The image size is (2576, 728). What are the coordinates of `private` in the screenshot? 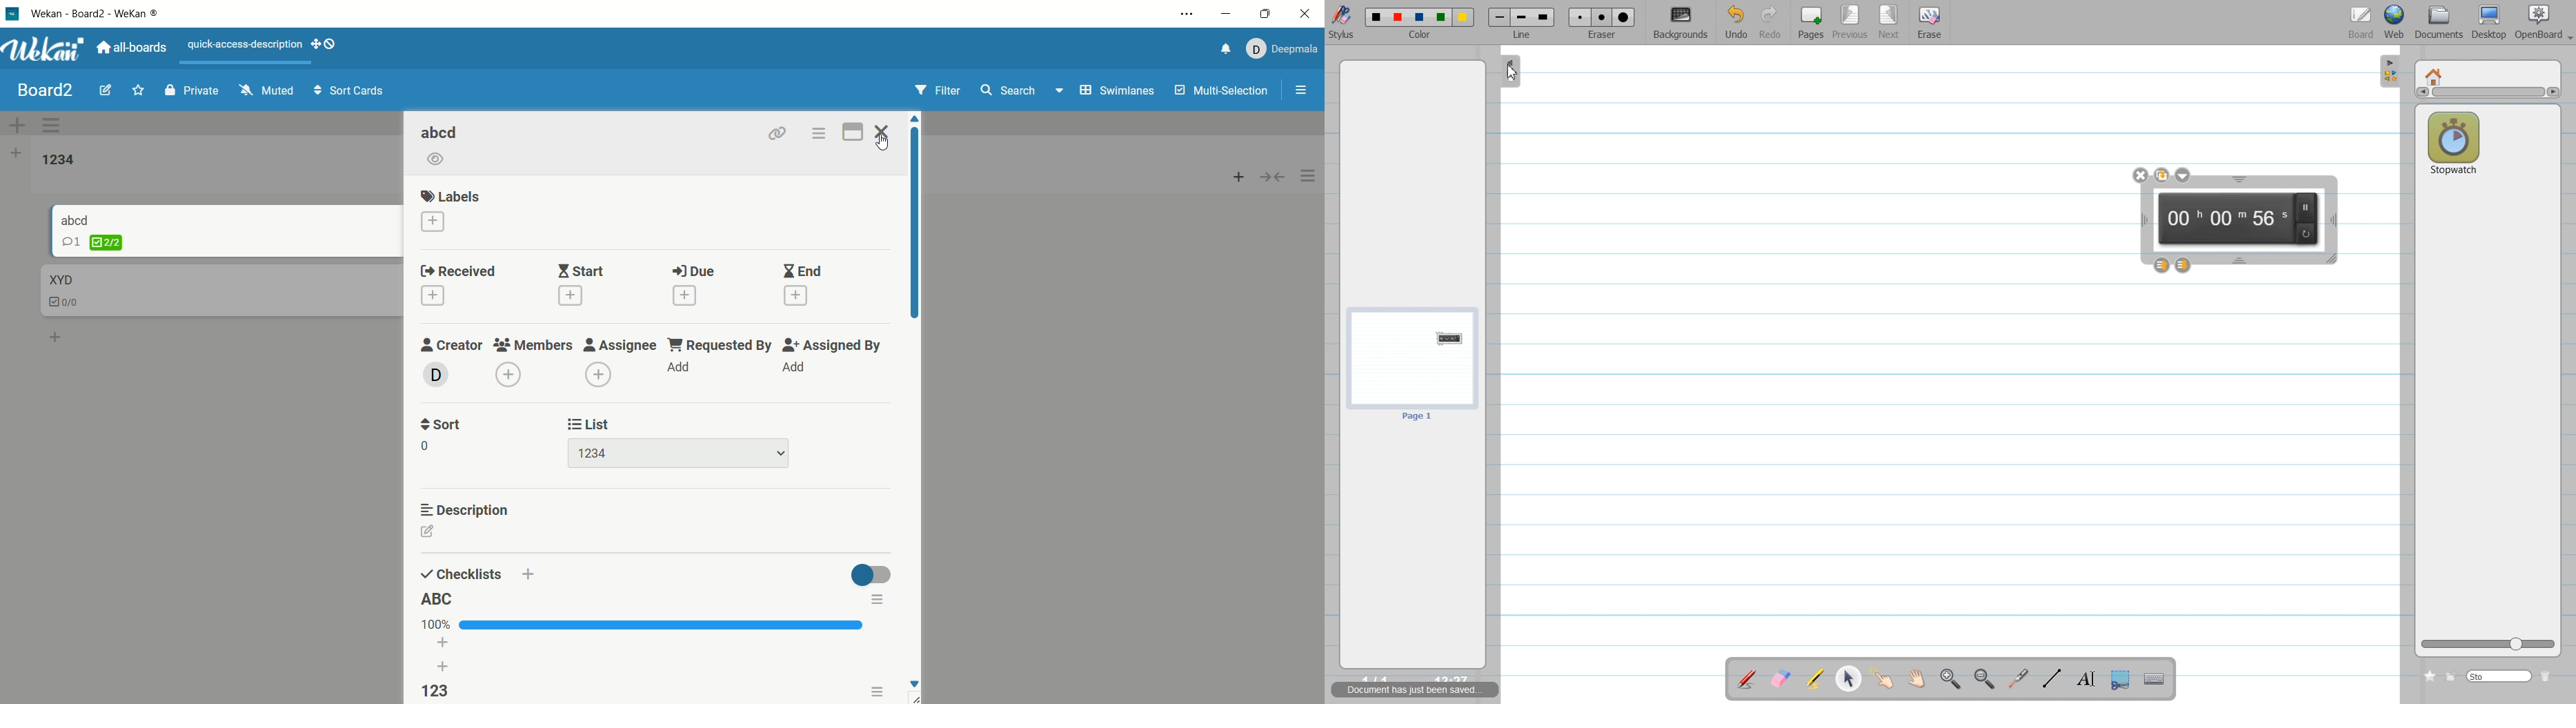 It's located at (186, 90).